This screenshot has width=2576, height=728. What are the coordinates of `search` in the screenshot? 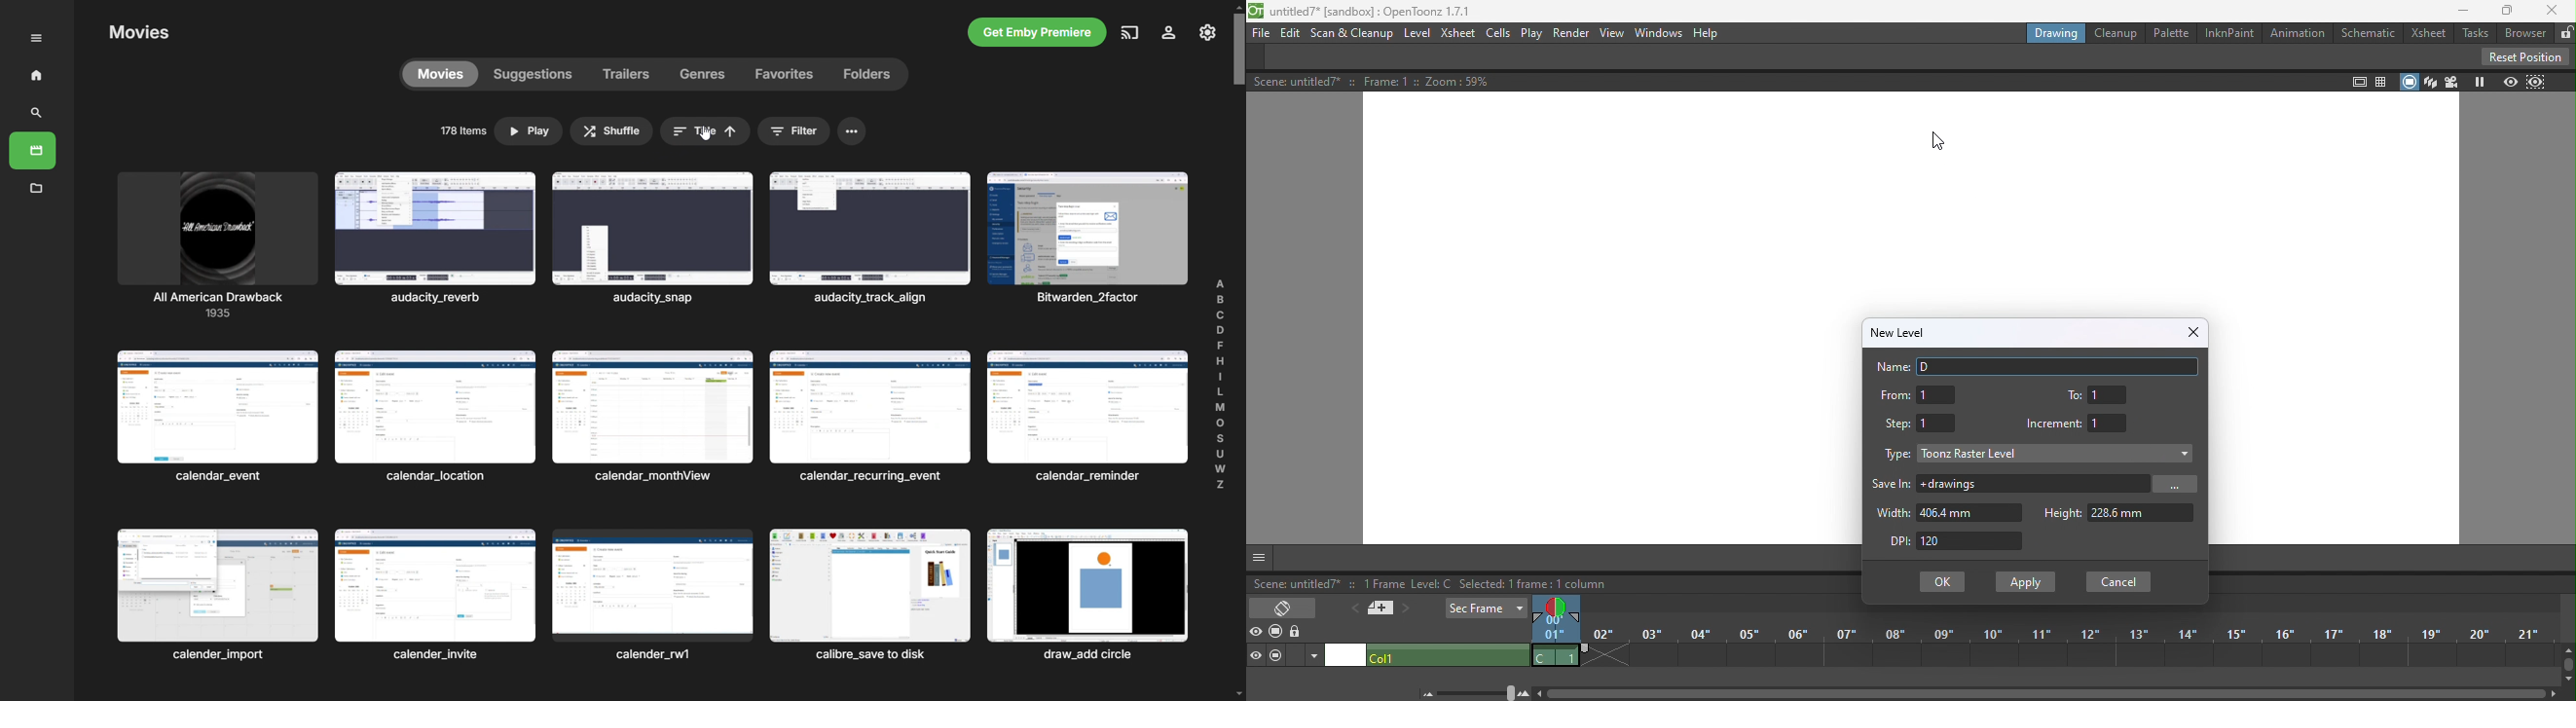 It's located at (36, 114).